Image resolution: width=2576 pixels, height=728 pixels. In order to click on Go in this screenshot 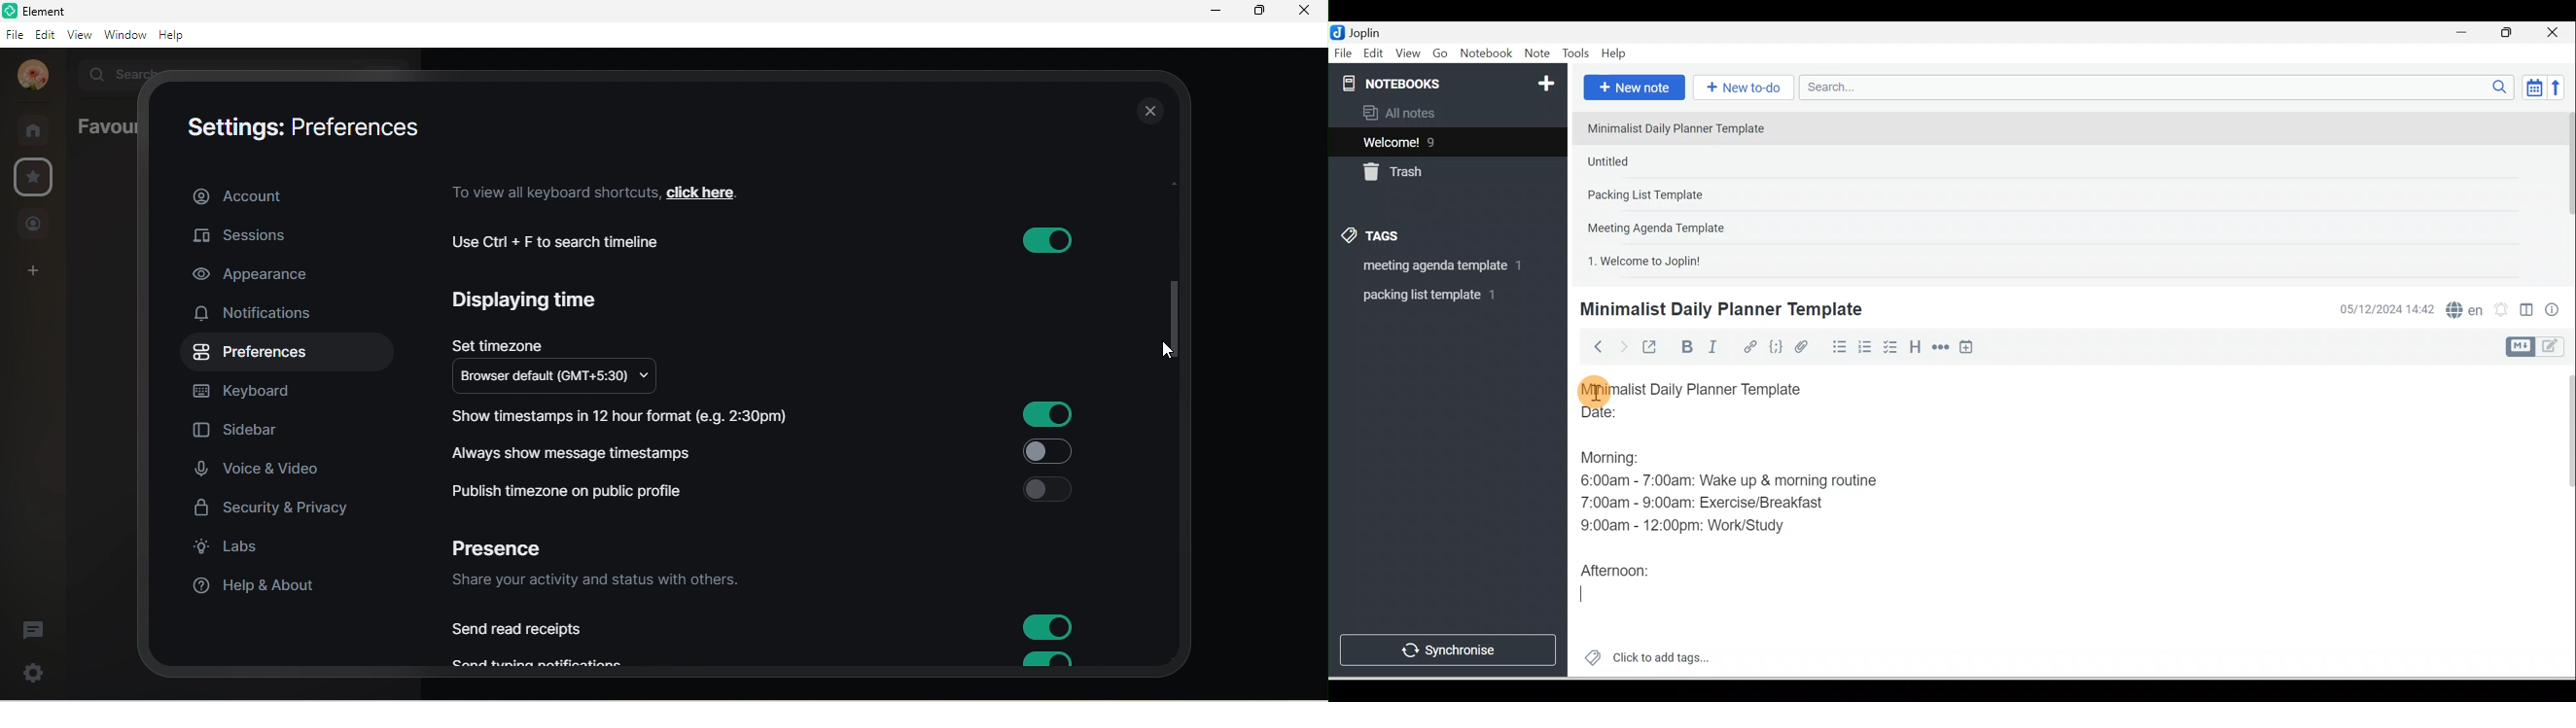, I will do `click(1442, 54)`.